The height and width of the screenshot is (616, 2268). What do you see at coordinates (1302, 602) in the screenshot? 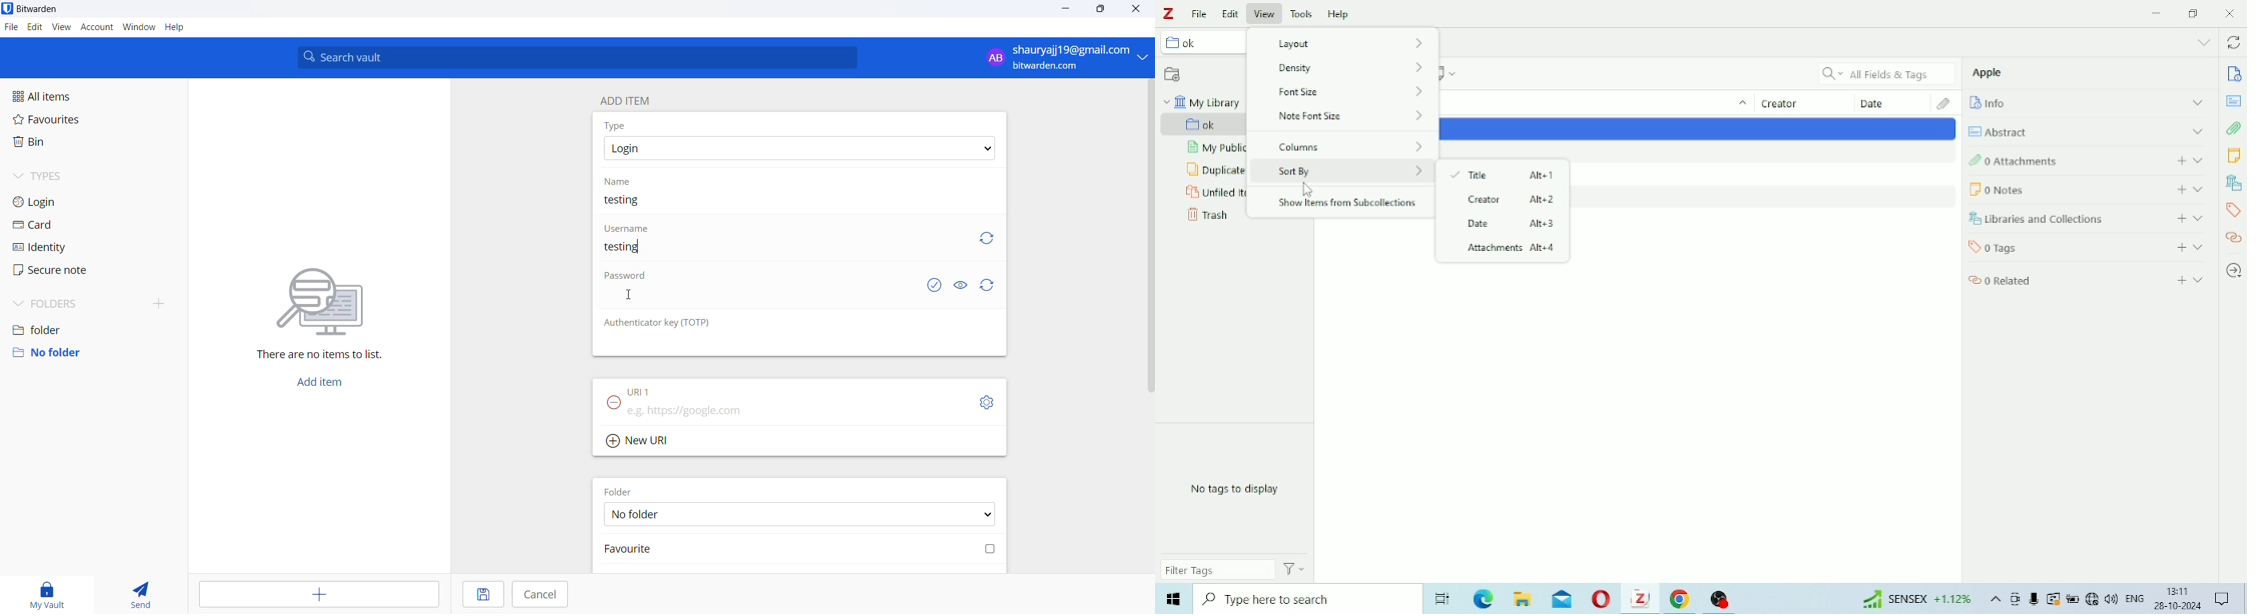
I see `Type here to search` at bounding box center [1302, 602].